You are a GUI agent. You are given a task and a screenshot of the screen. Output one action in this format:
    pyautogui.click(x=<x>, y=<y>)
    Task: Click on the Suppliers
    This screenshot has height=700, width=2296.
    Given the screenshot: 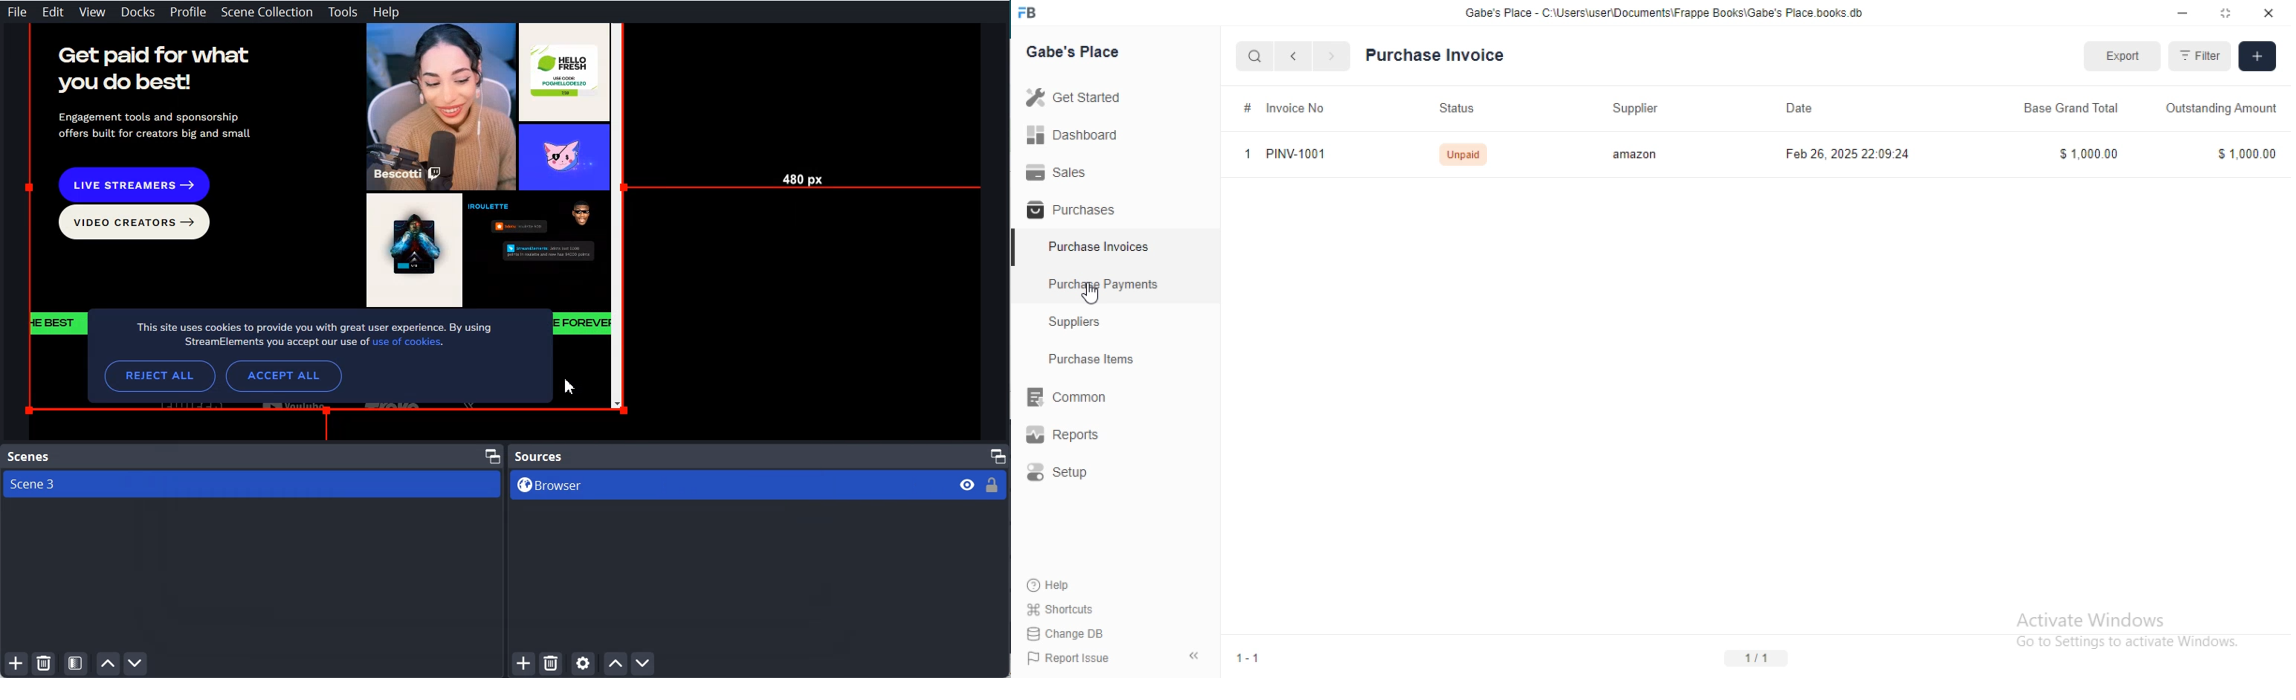 What is the action you would take?
    pyautogui.click(x=1081, y=324)
    